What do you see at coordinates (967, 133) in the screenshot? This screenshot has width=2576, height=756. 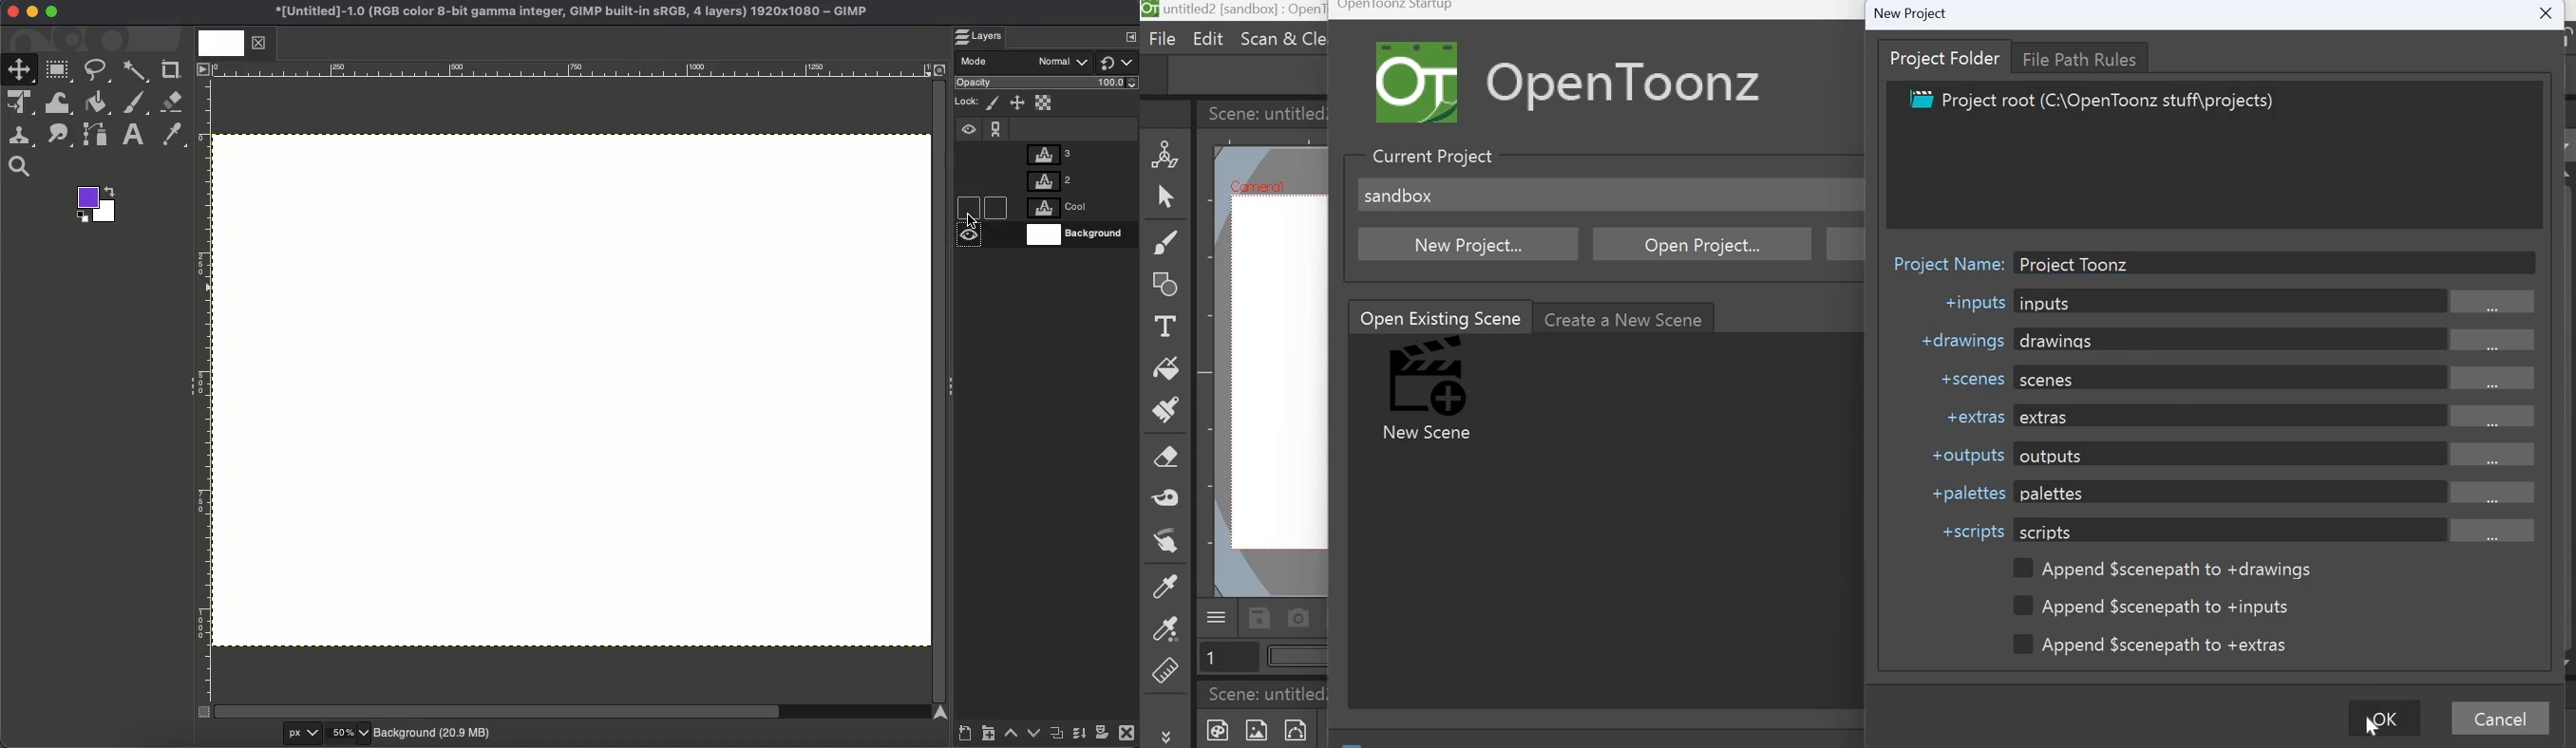 I see `Visible` at bounding box center [967, 133].